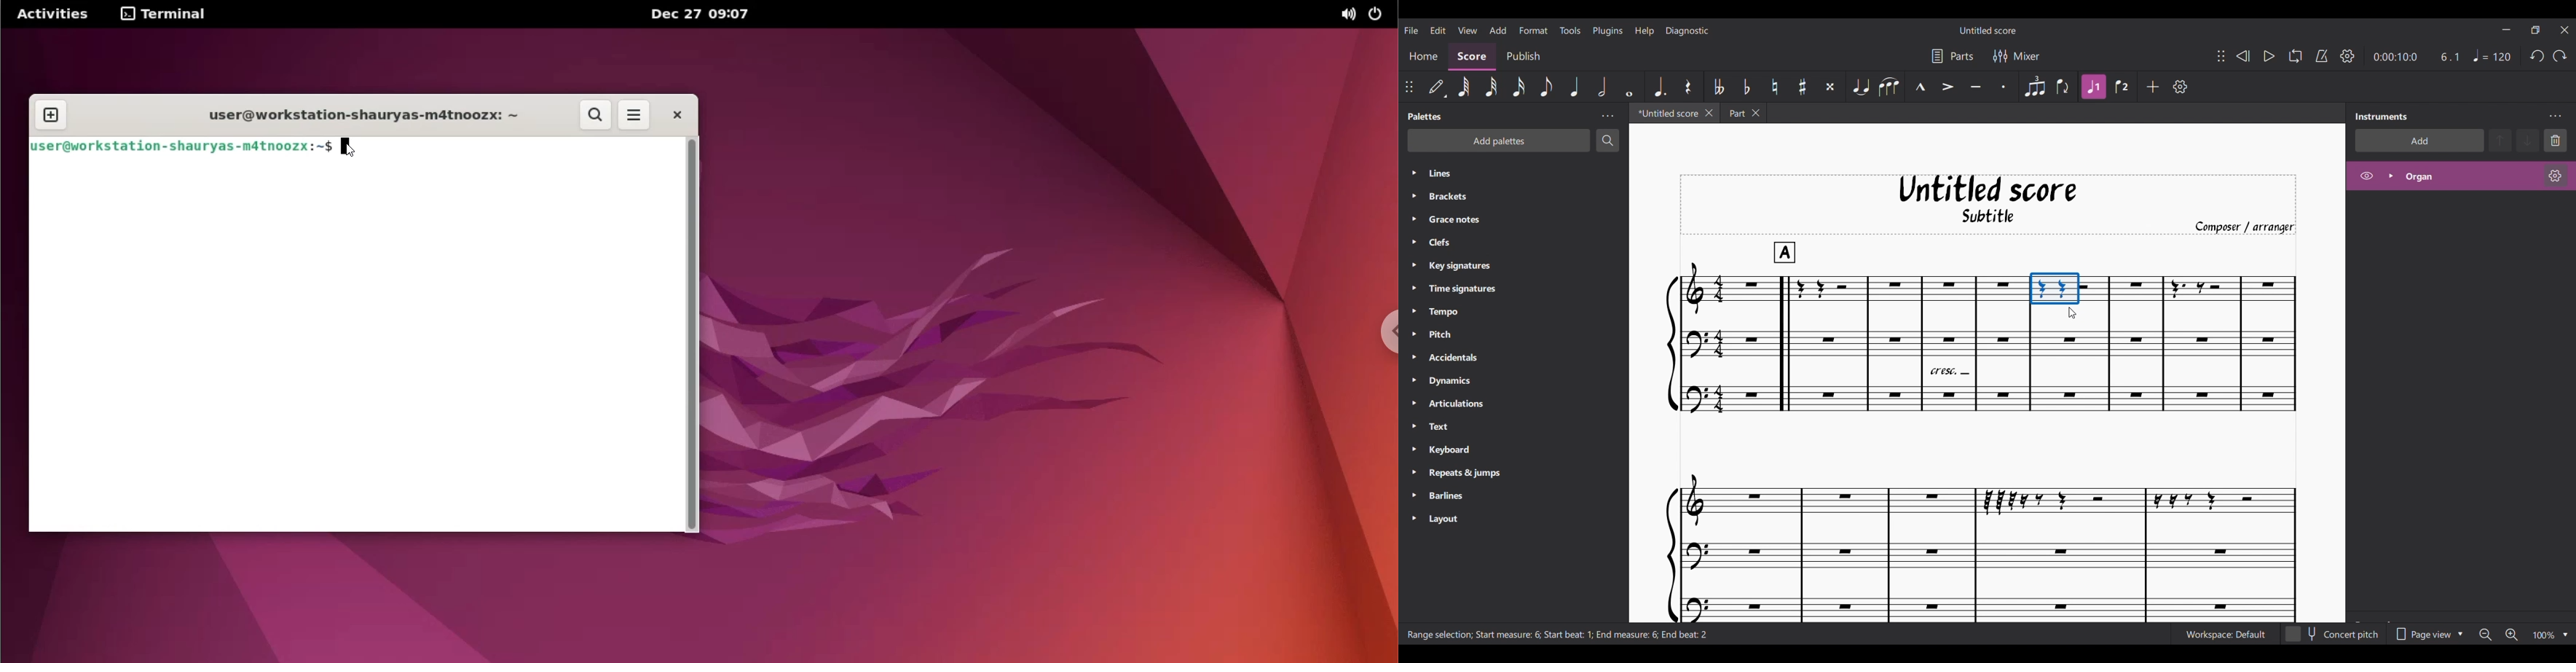 The height and width of the screenshot is (672, 2576). I want to click on Palette panel settings, so click(1608, 117).